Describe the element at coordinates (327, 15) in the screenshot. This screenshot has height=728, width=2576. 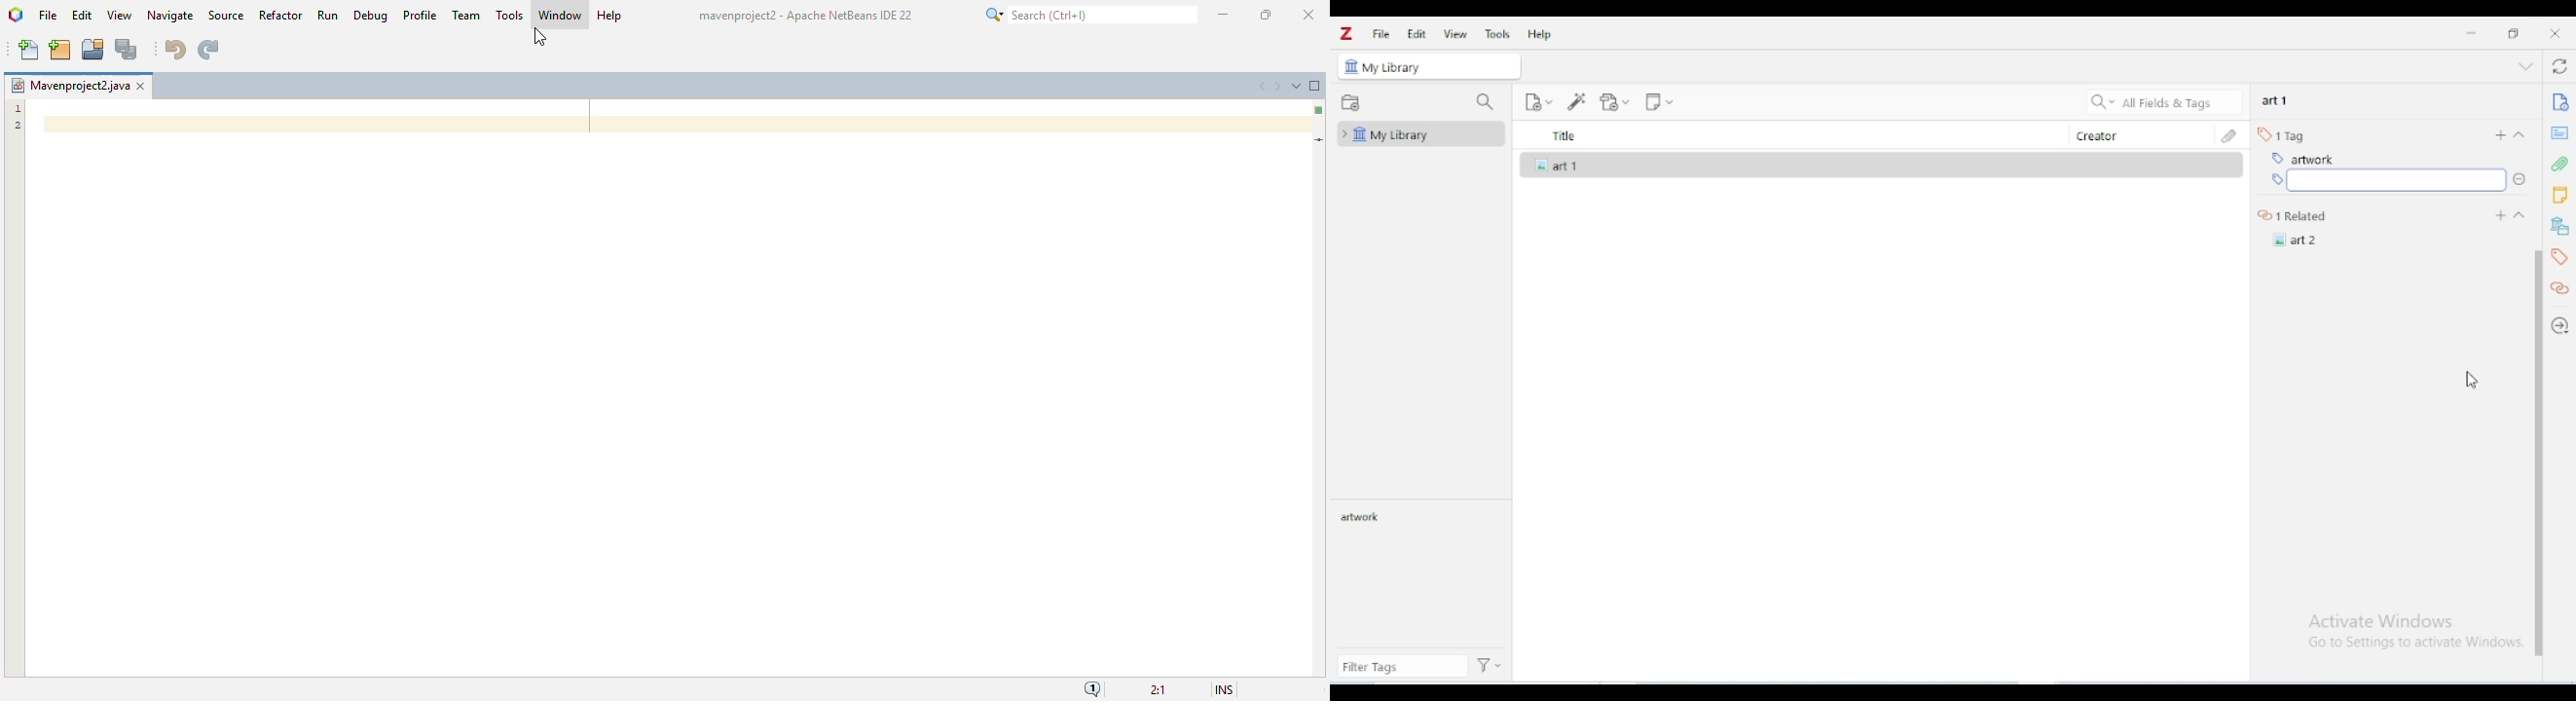
I see `run` at that location.